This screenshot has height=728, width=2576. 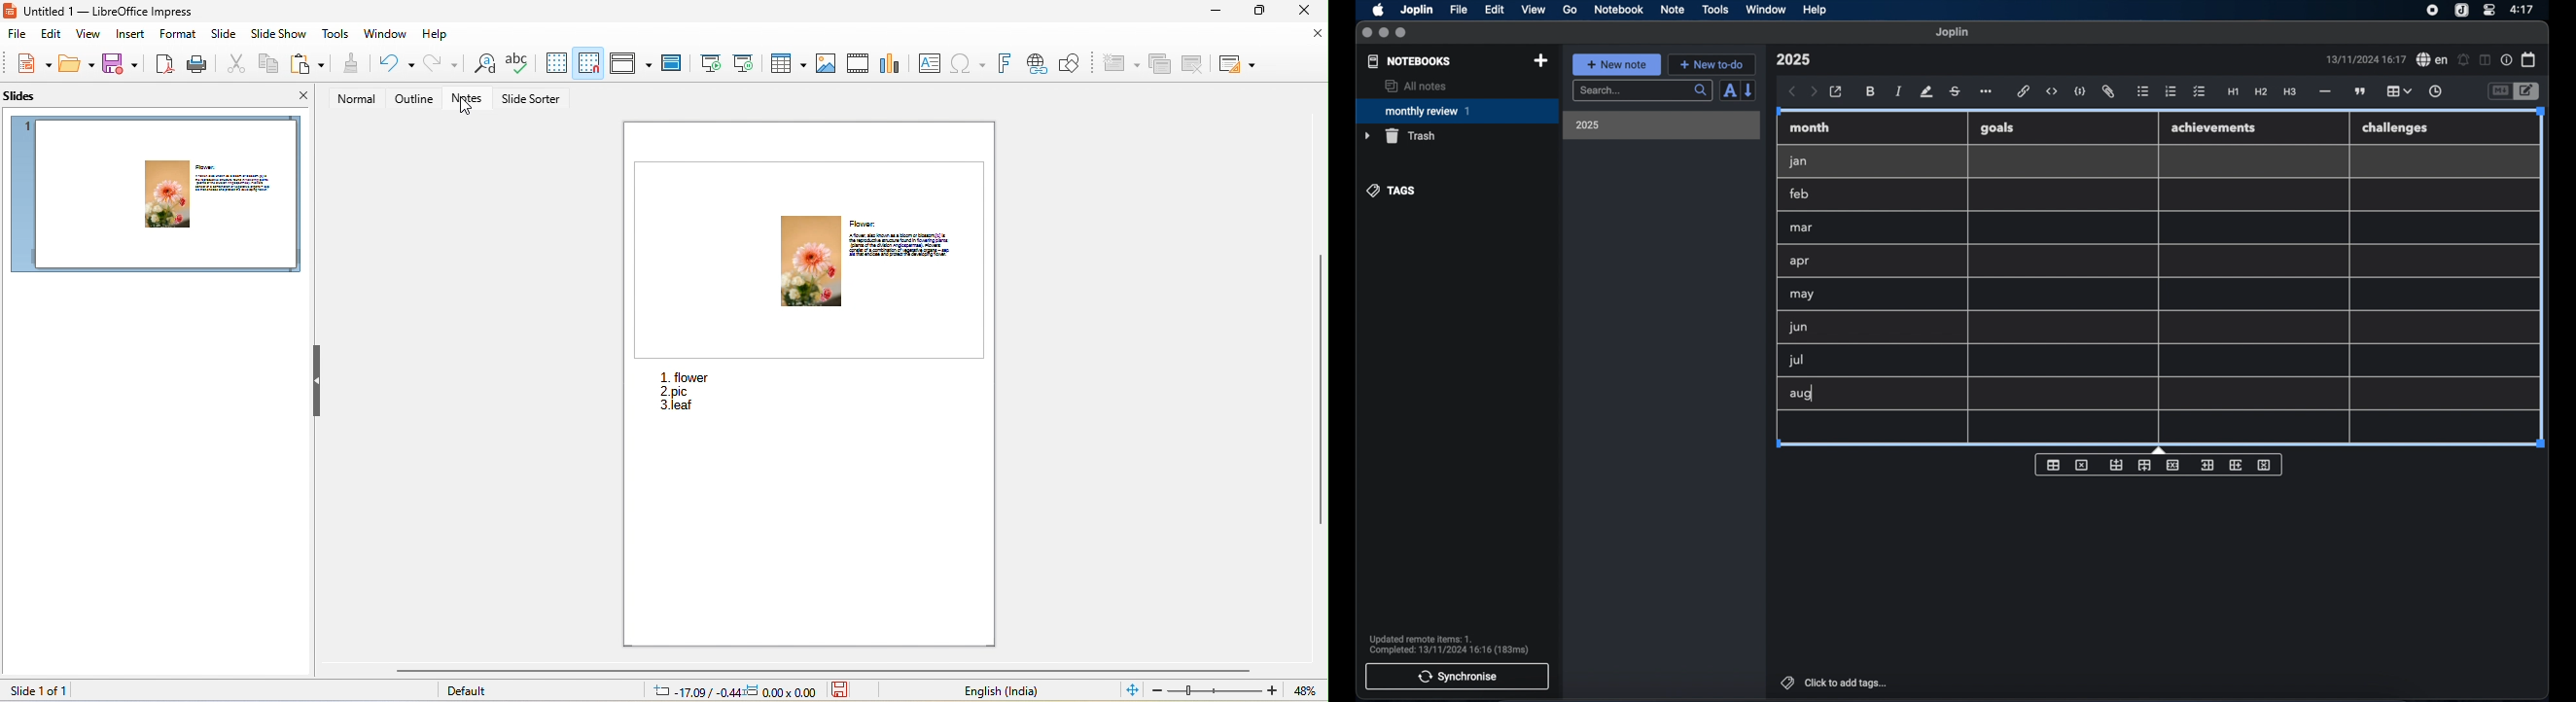 What do you see at coordinates (1533, 10) in the screenshot?
I see `view` at bounding box center [1533, 10].